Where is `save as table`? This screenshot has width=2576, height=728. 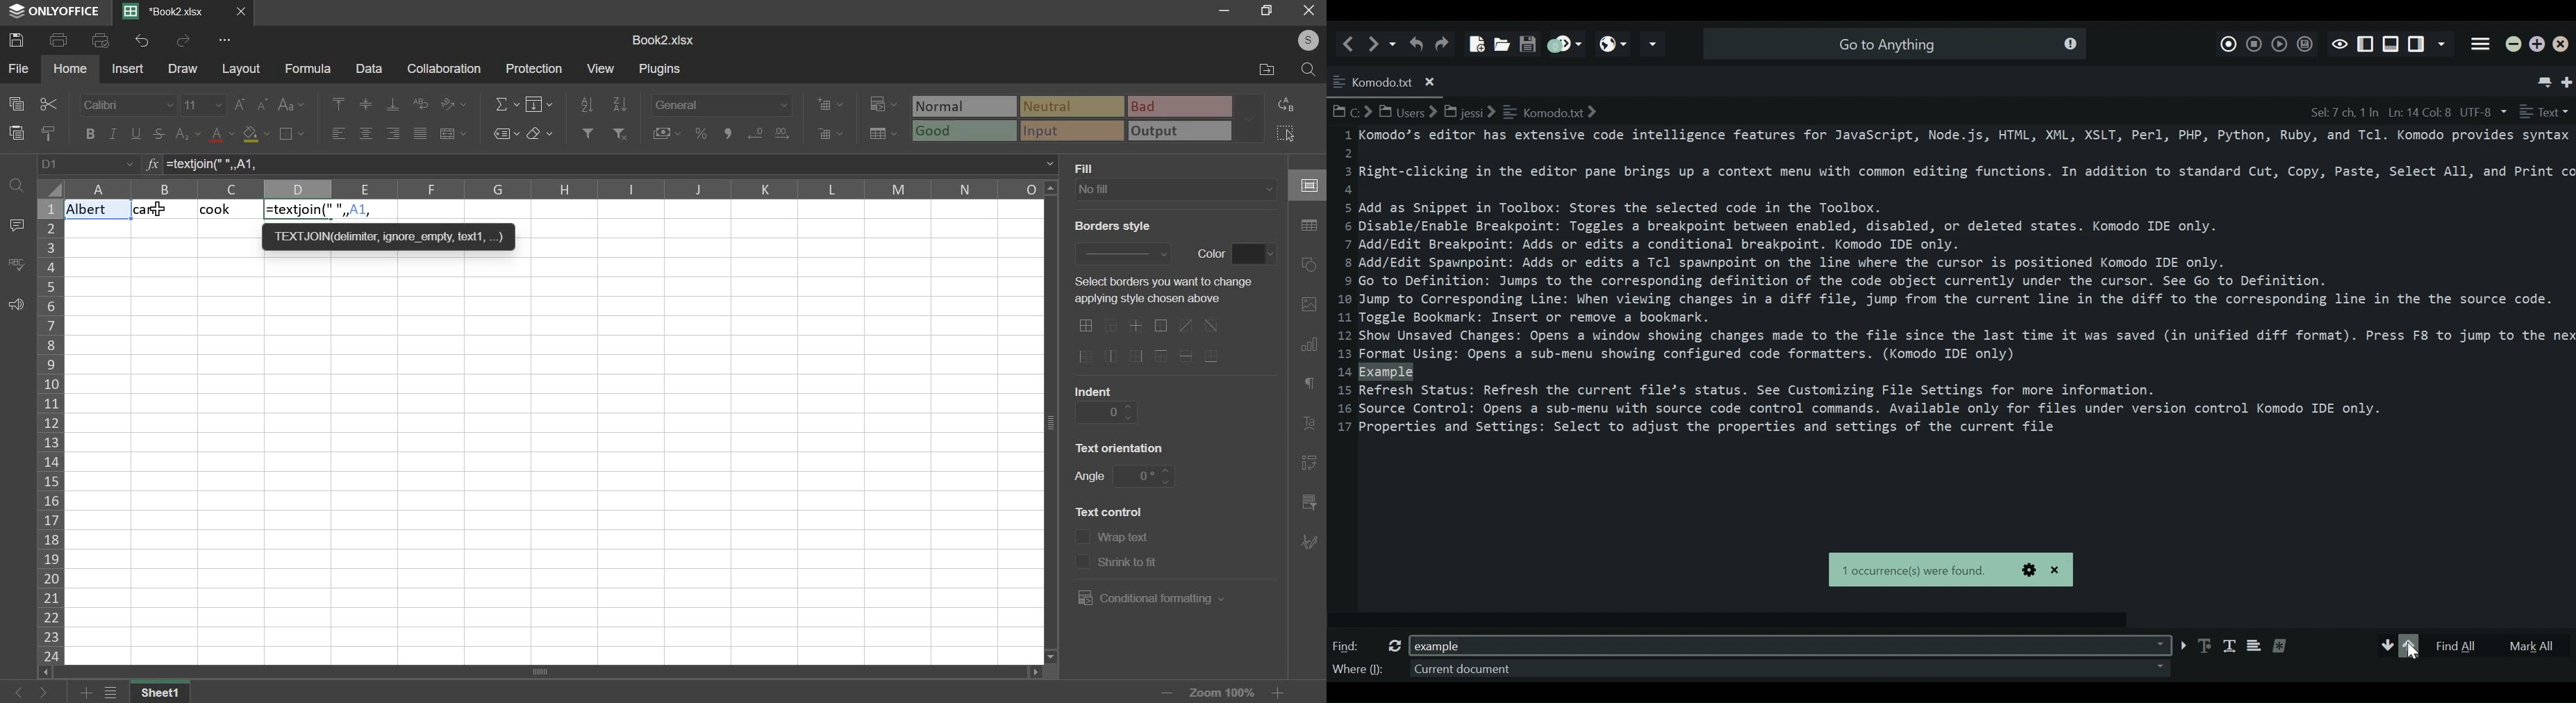 save as table is located at coordinates (884, 134).